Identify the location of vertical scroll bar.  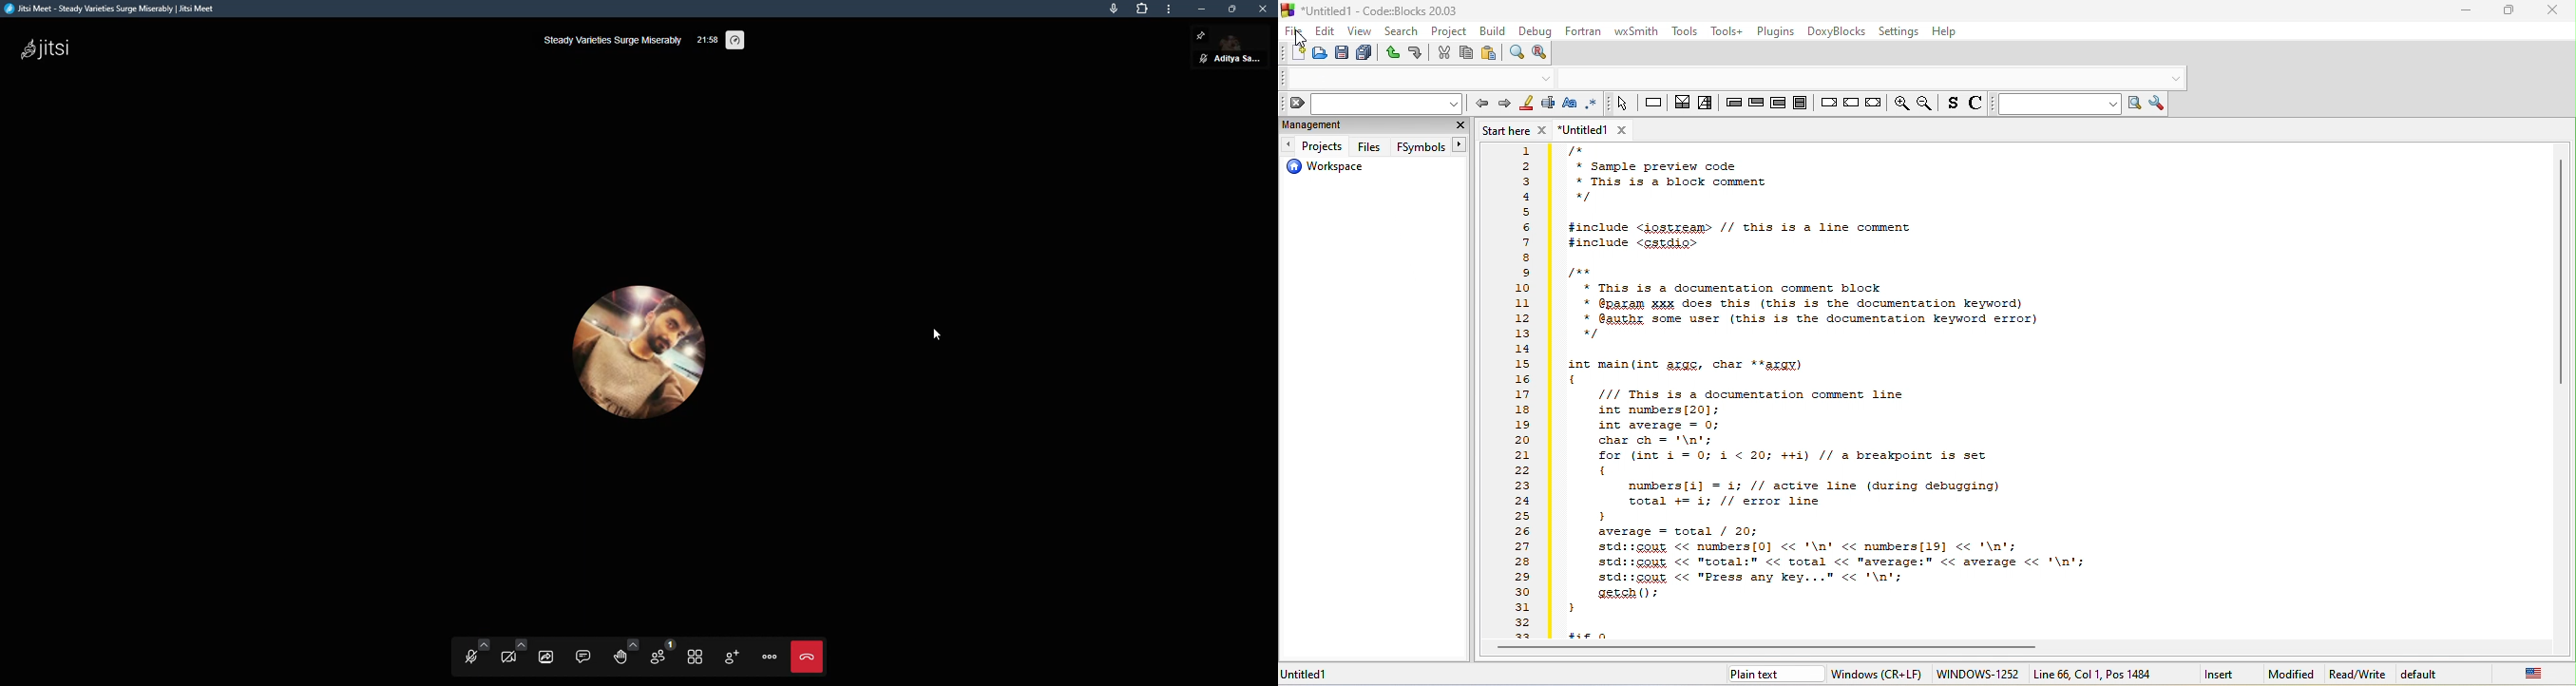
(2561, 271).